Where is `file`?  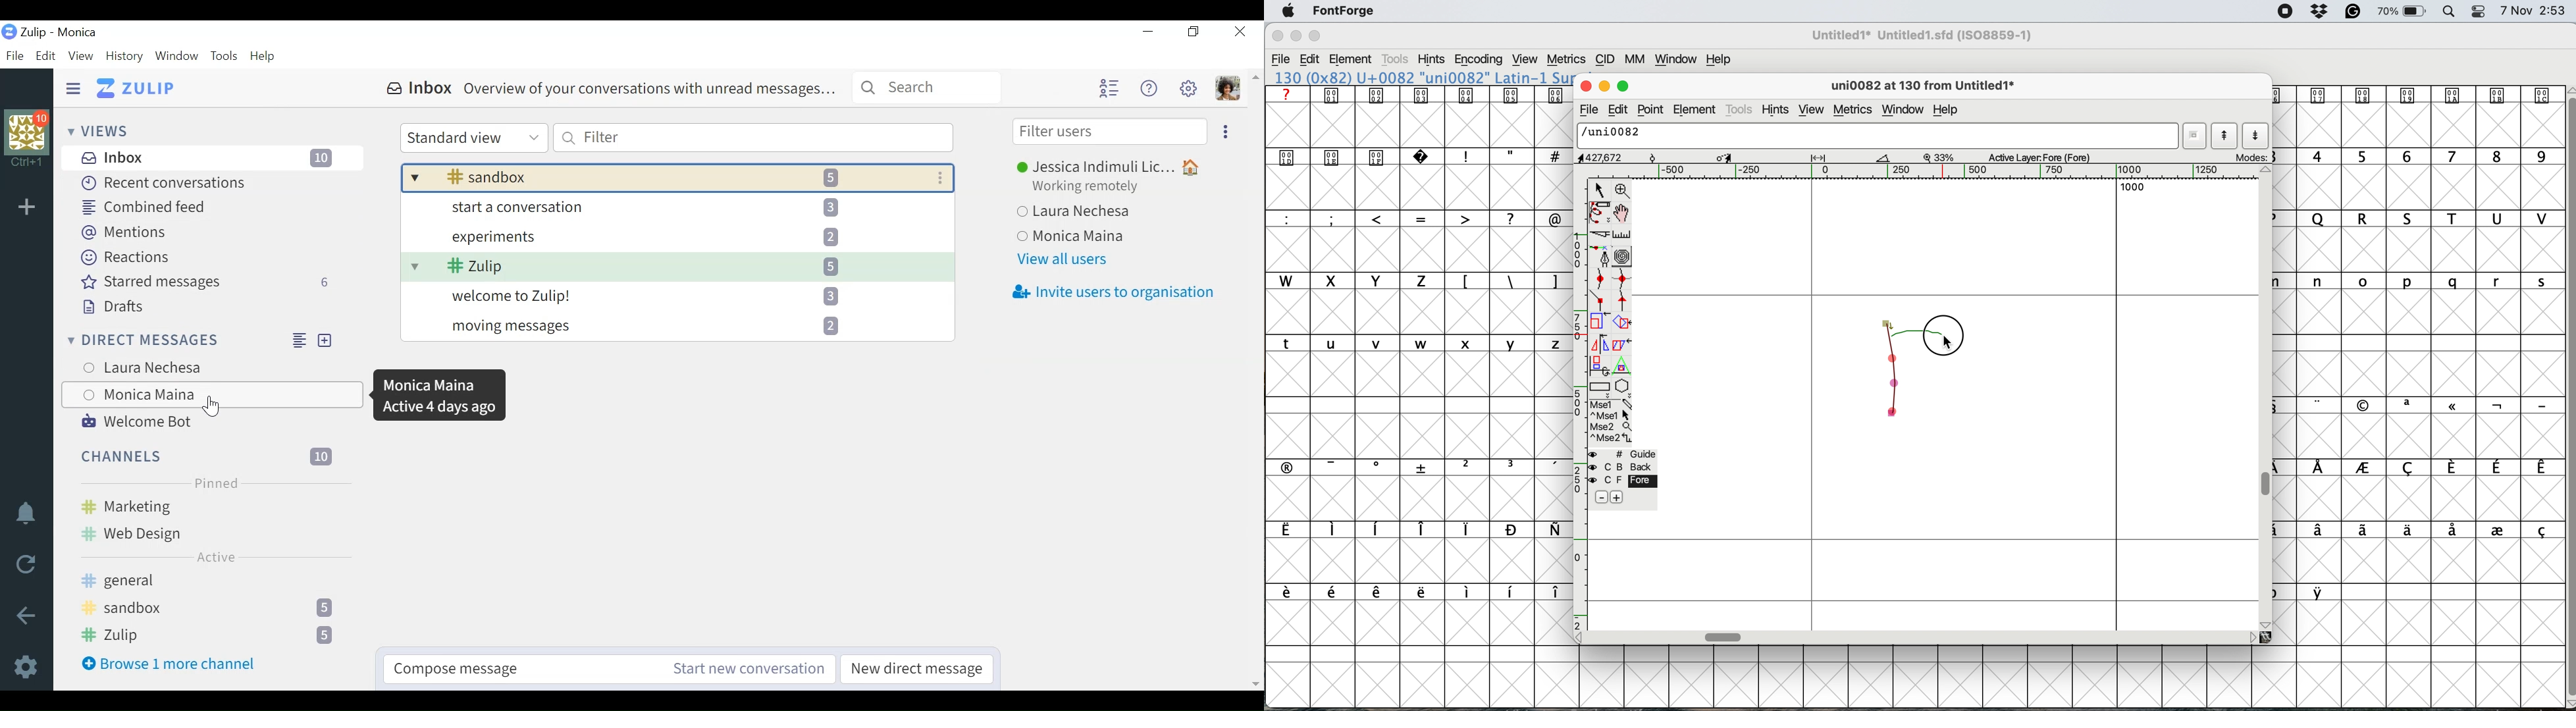 file is located at coordinates (1587, 111).